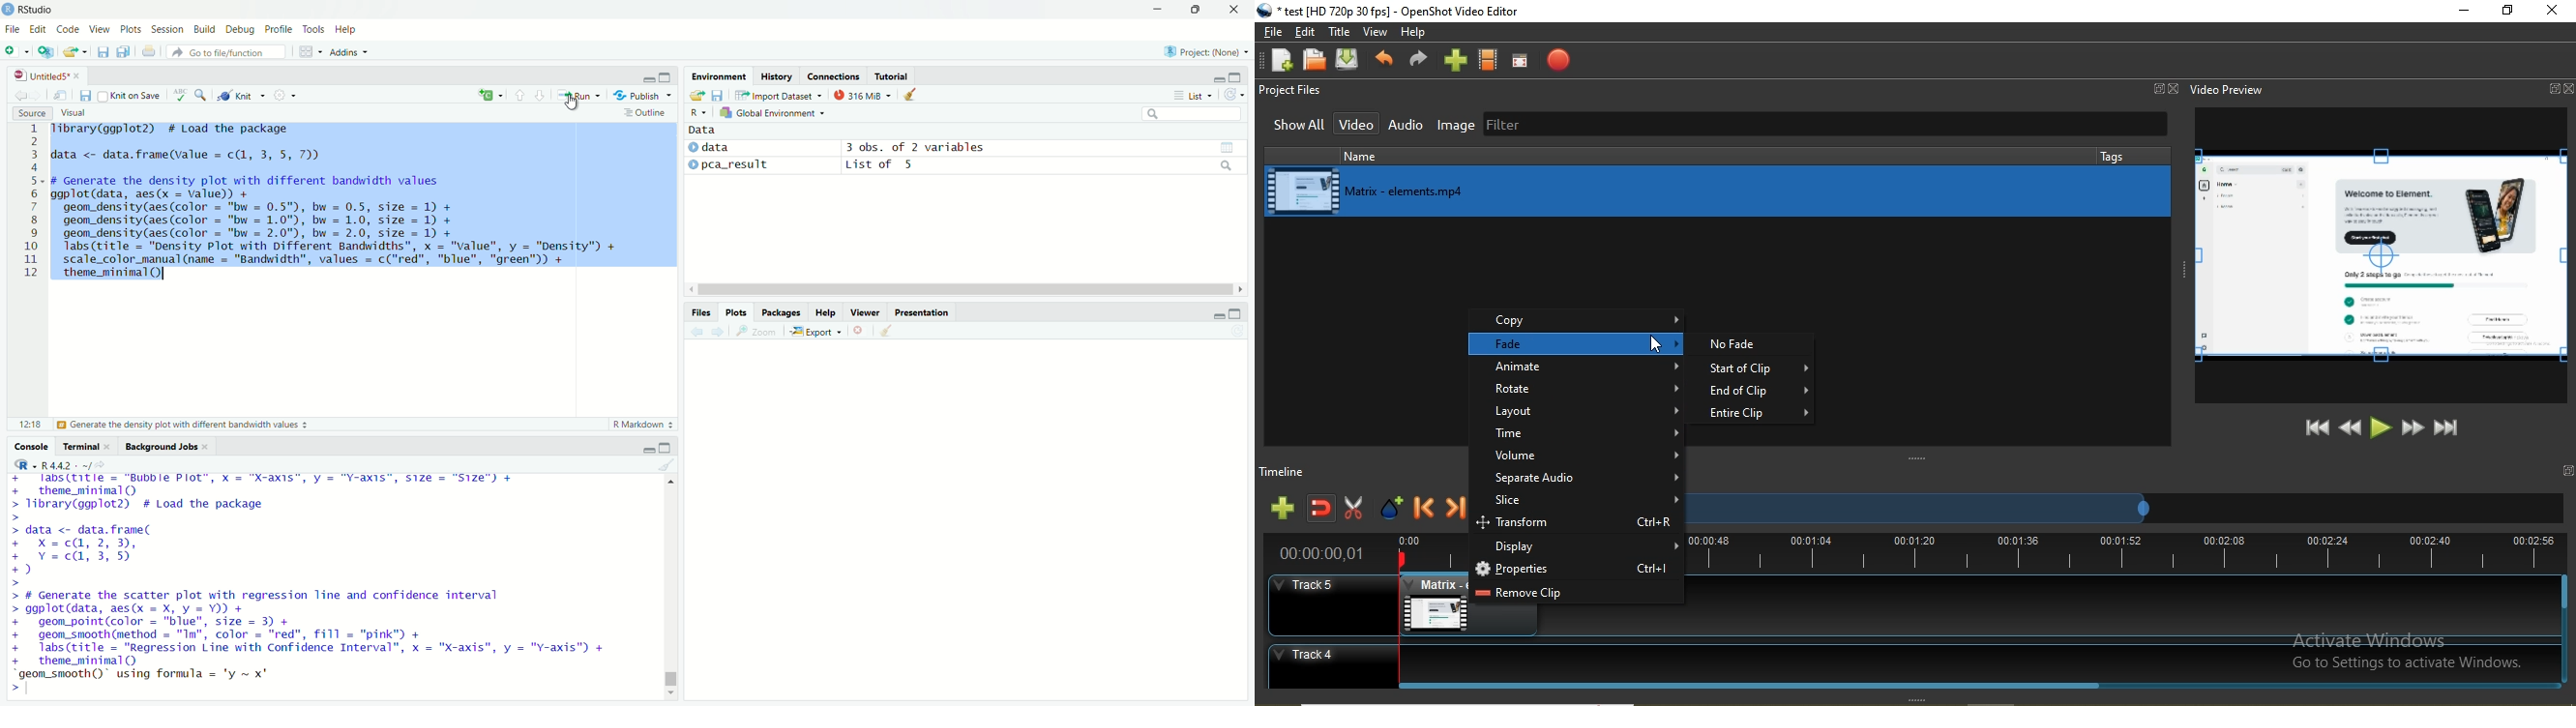 This screenshot has width=2576, height=728. What do you see at coordinates (180, 94) in the screenshot?
I see `Check spelling in the document` at bounding box center [180, 94].